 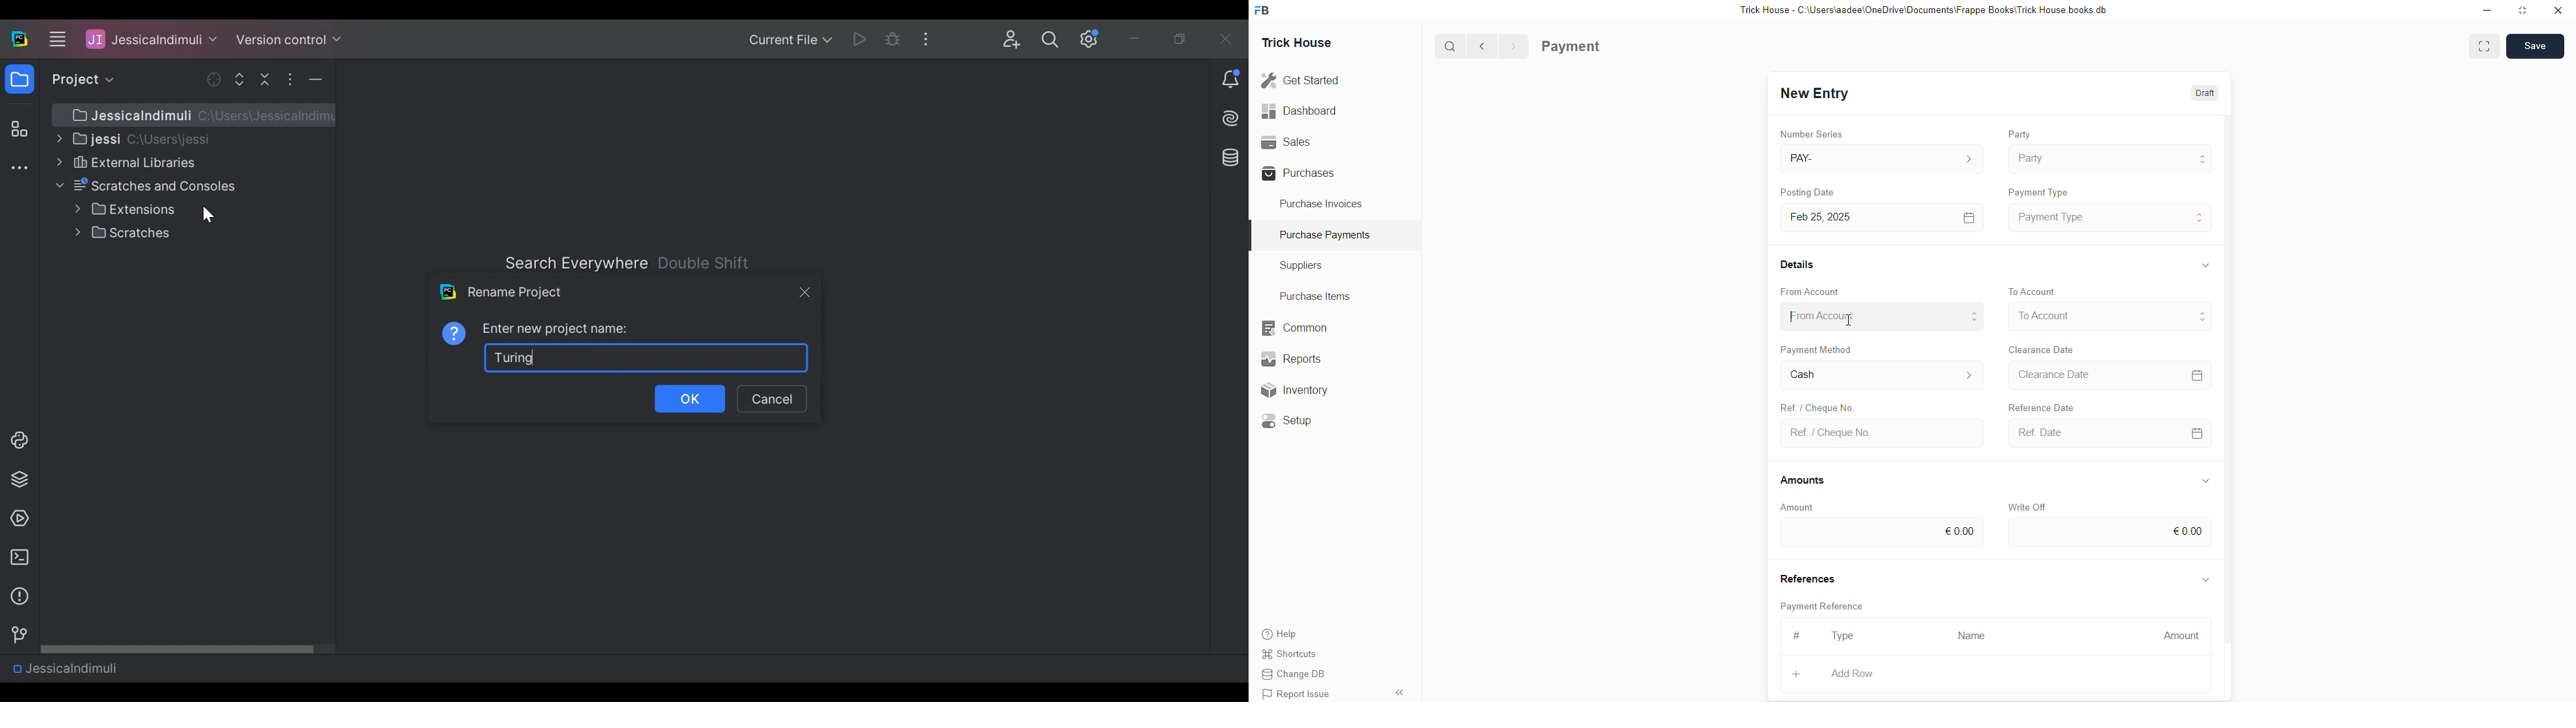 I want to click on Name, so click(x=1976, y=635).